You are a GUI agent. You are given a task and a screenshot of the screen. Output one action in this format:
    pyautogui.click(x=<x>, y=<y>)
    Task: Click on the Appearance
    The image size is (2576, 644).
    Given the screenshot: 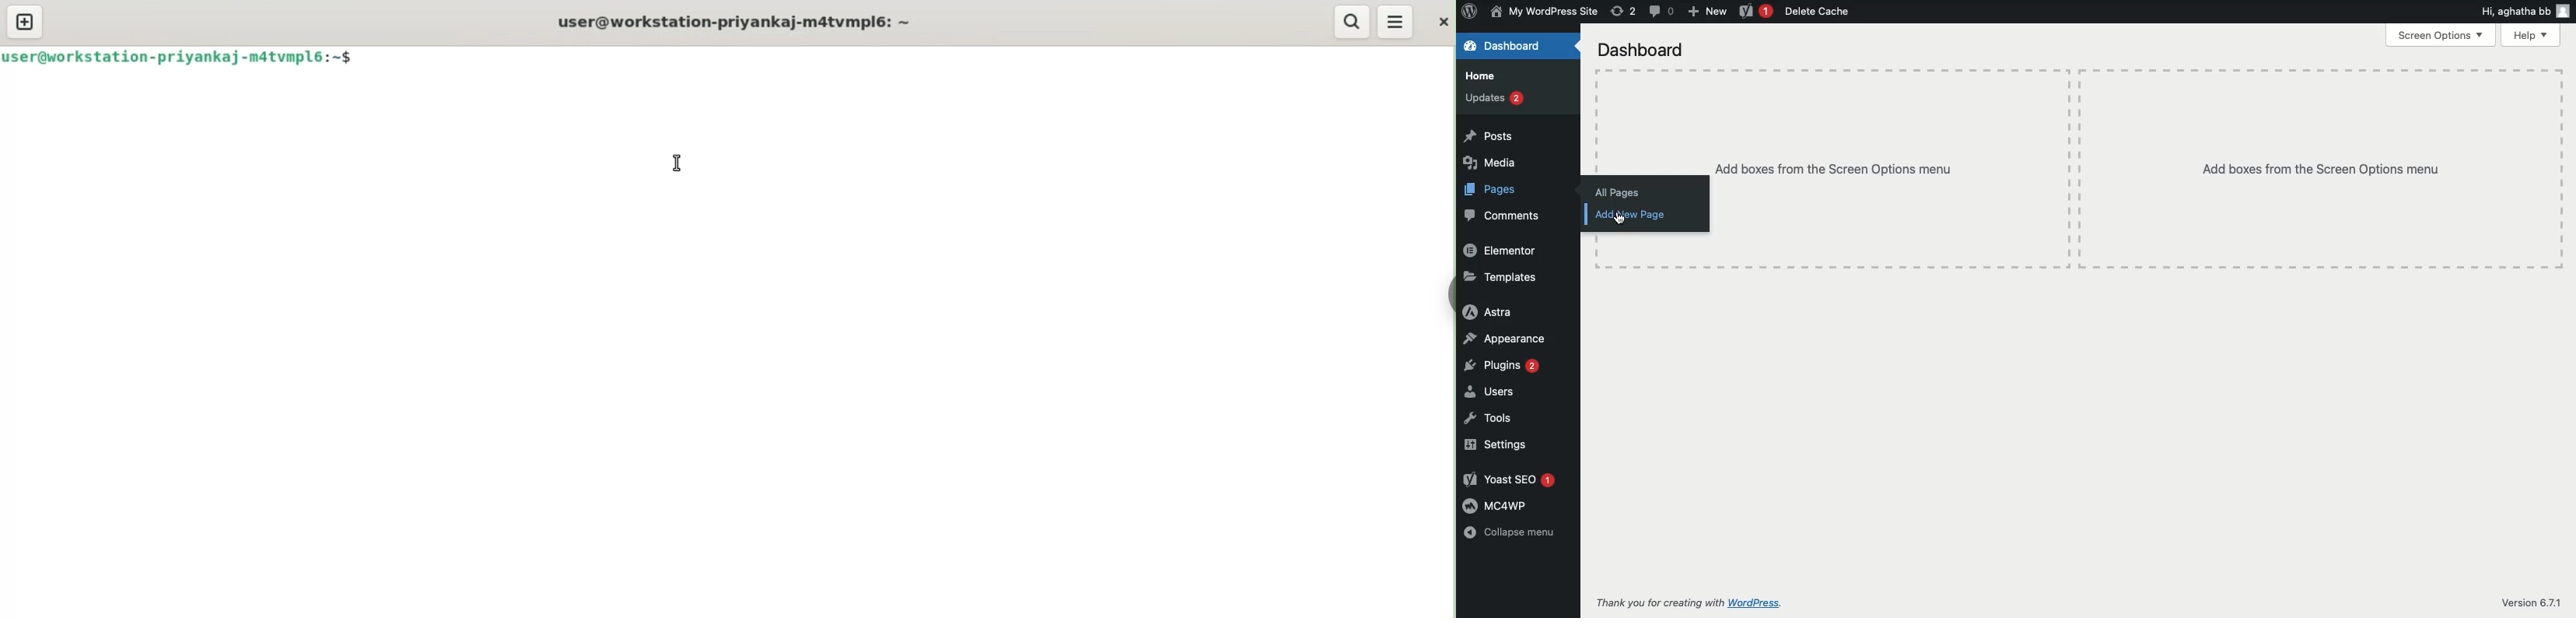 What is the action you would take?
    pyautogui.click(x=1506, y=337)
    